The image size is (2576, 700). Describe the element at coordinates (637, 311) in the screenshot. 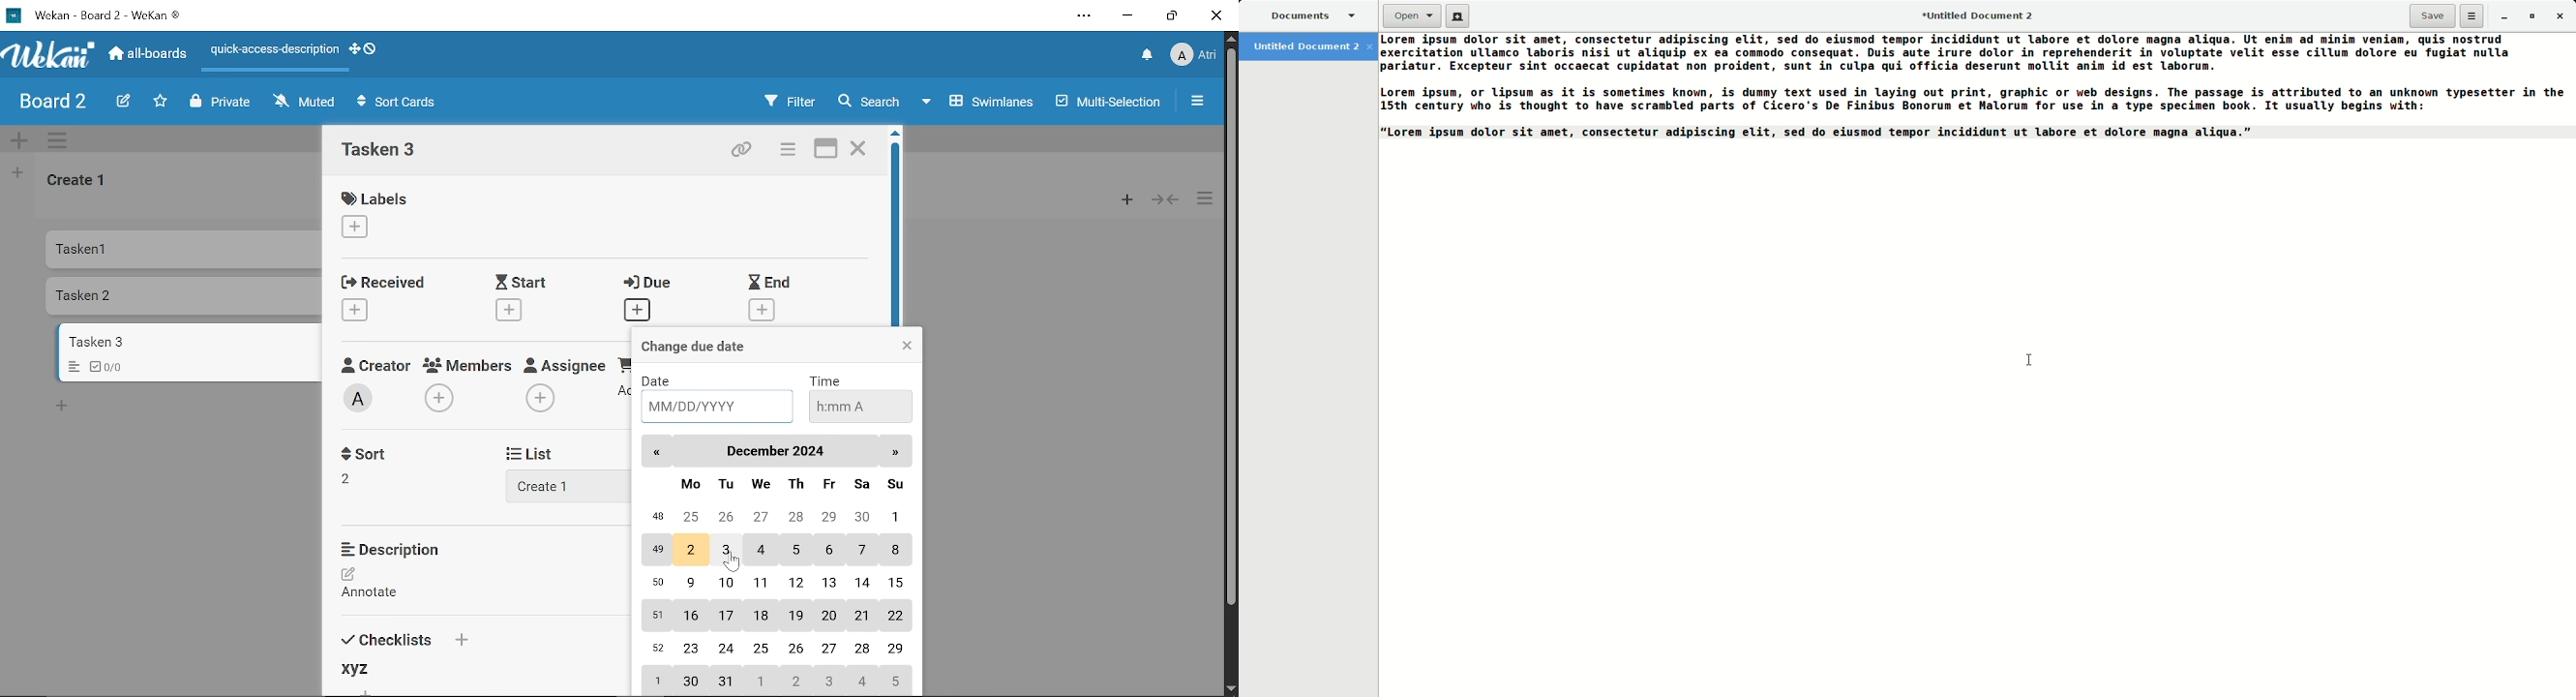

I see `Add due date` at that location.